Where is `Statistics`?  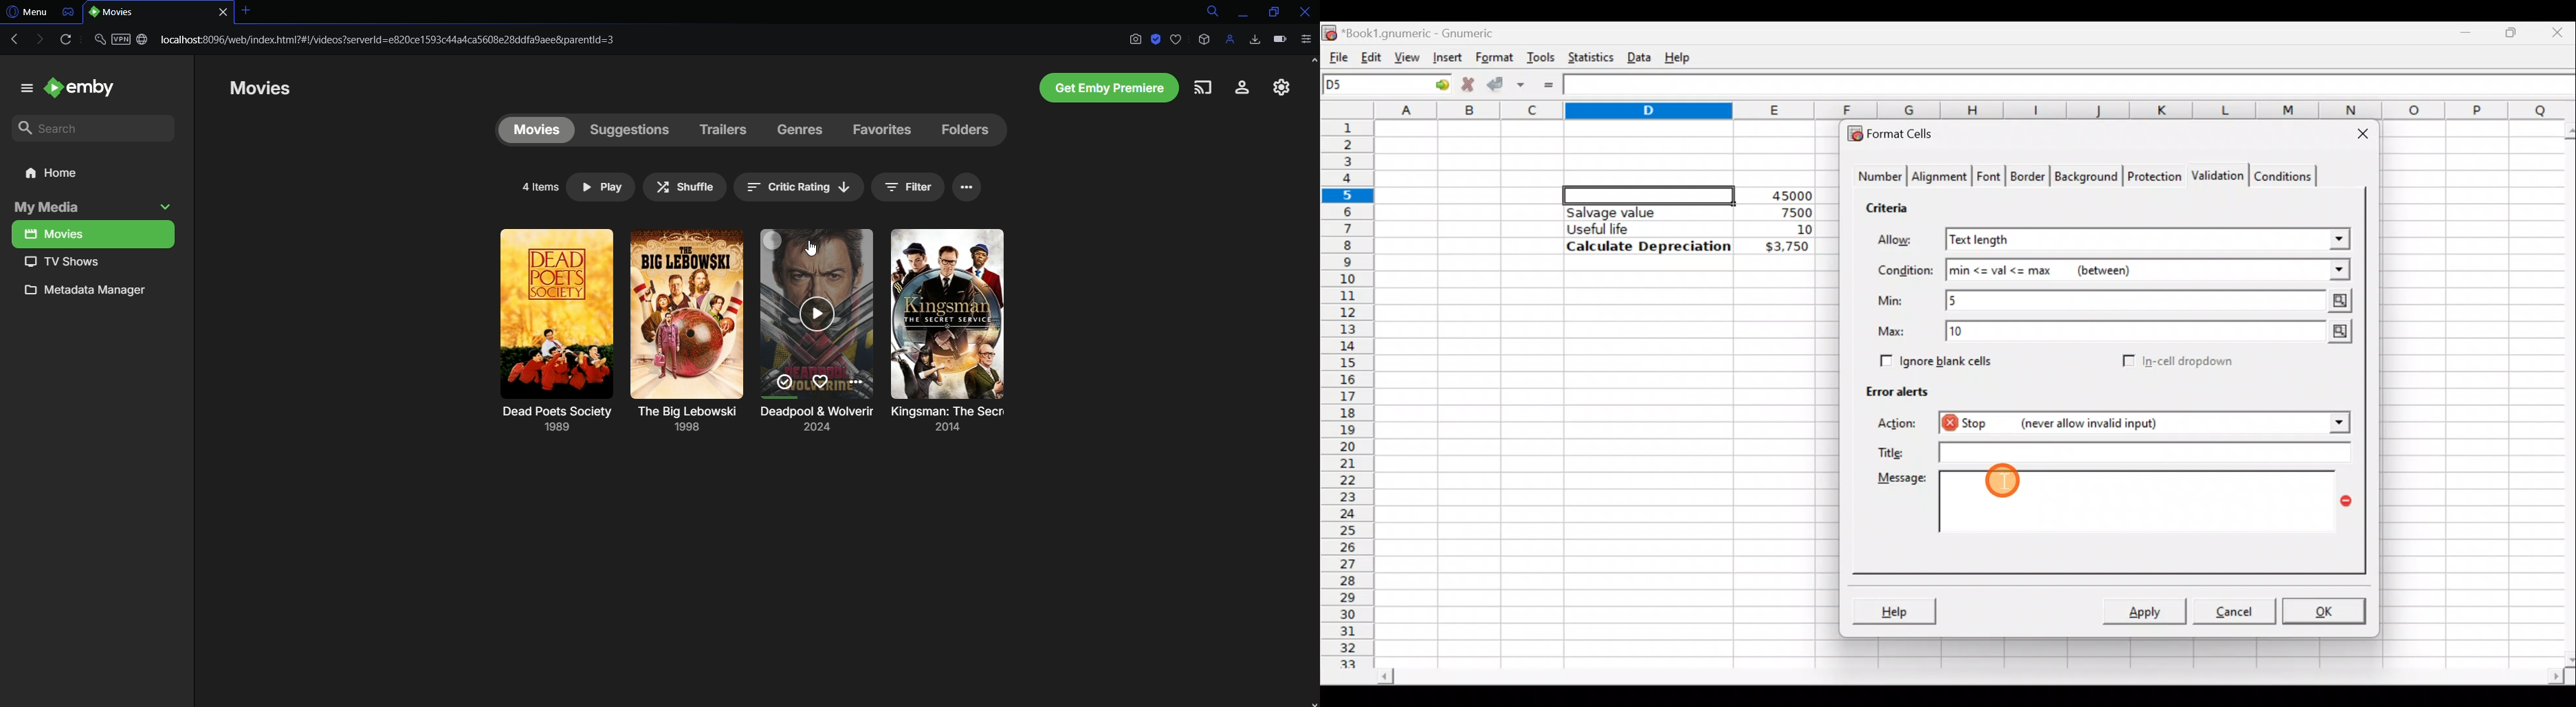 Statistics is located at coordinates (1588, 56).